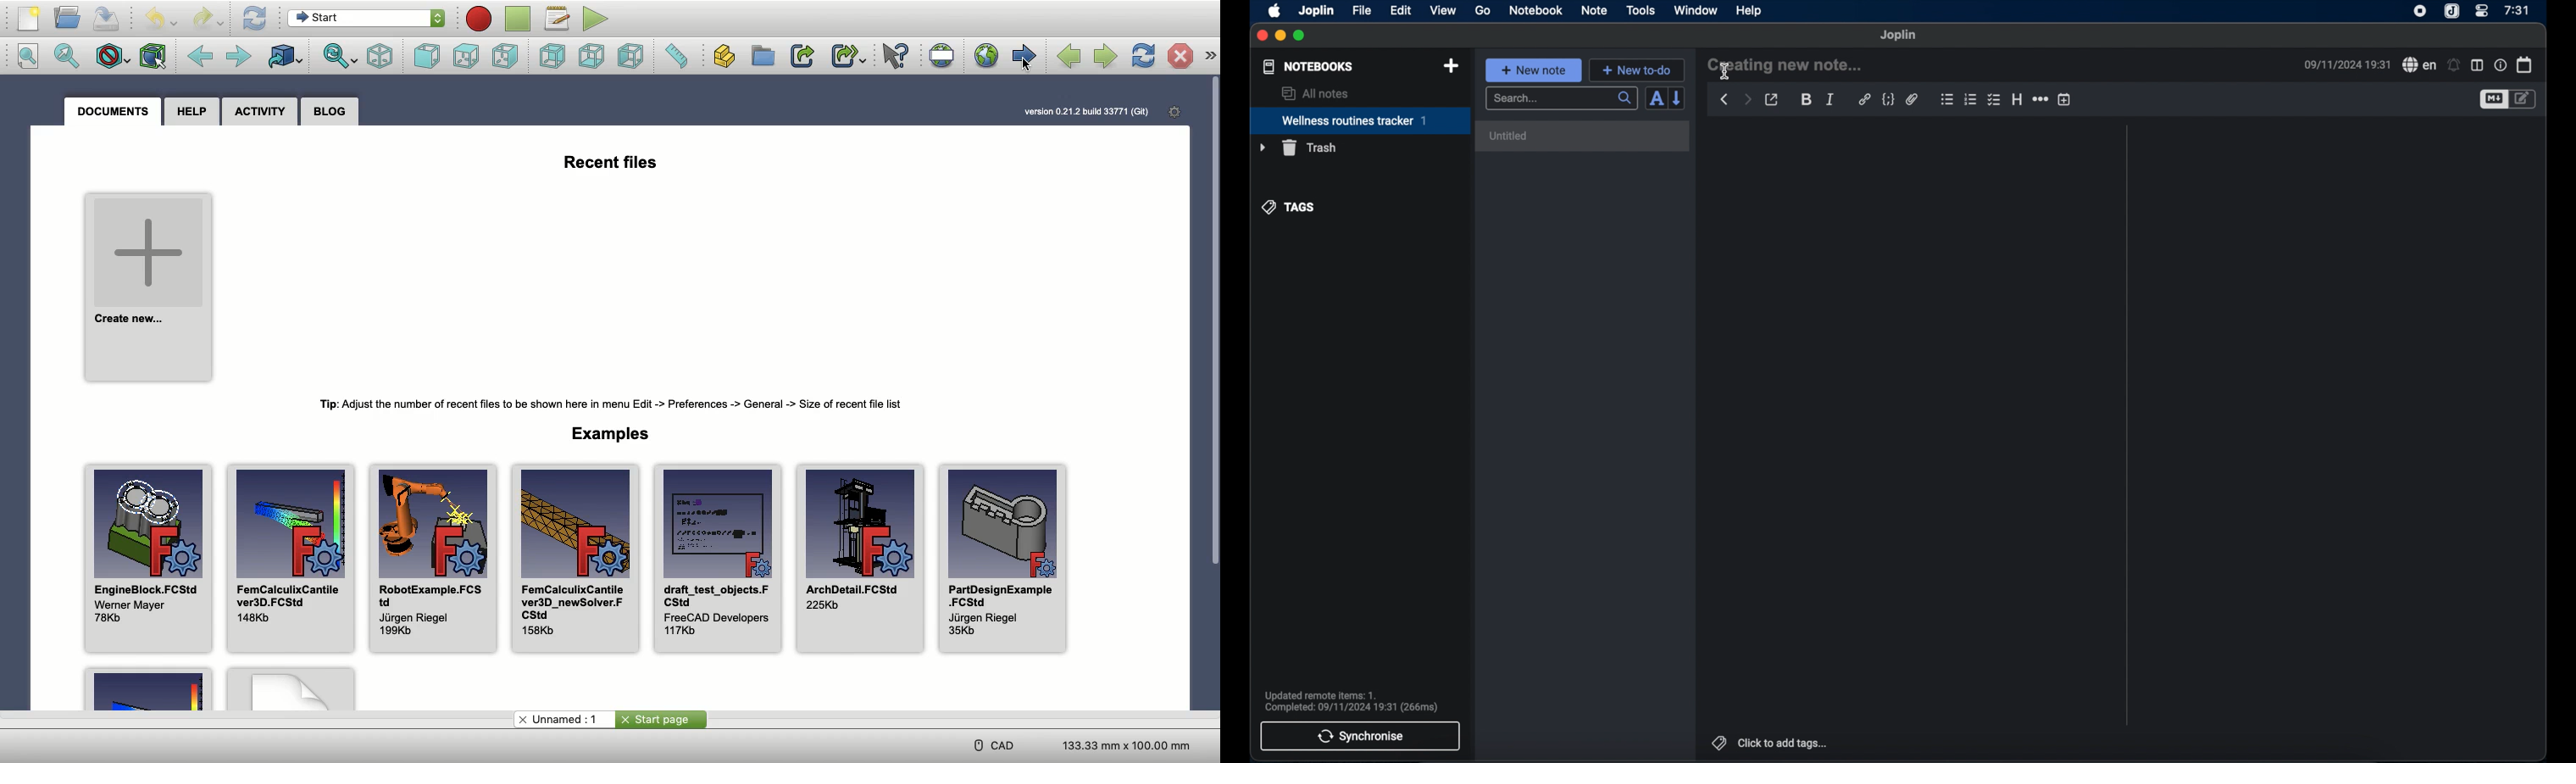 This screenshot has width=2576, height=784. I want to click on joplin, so click(1899, 35).